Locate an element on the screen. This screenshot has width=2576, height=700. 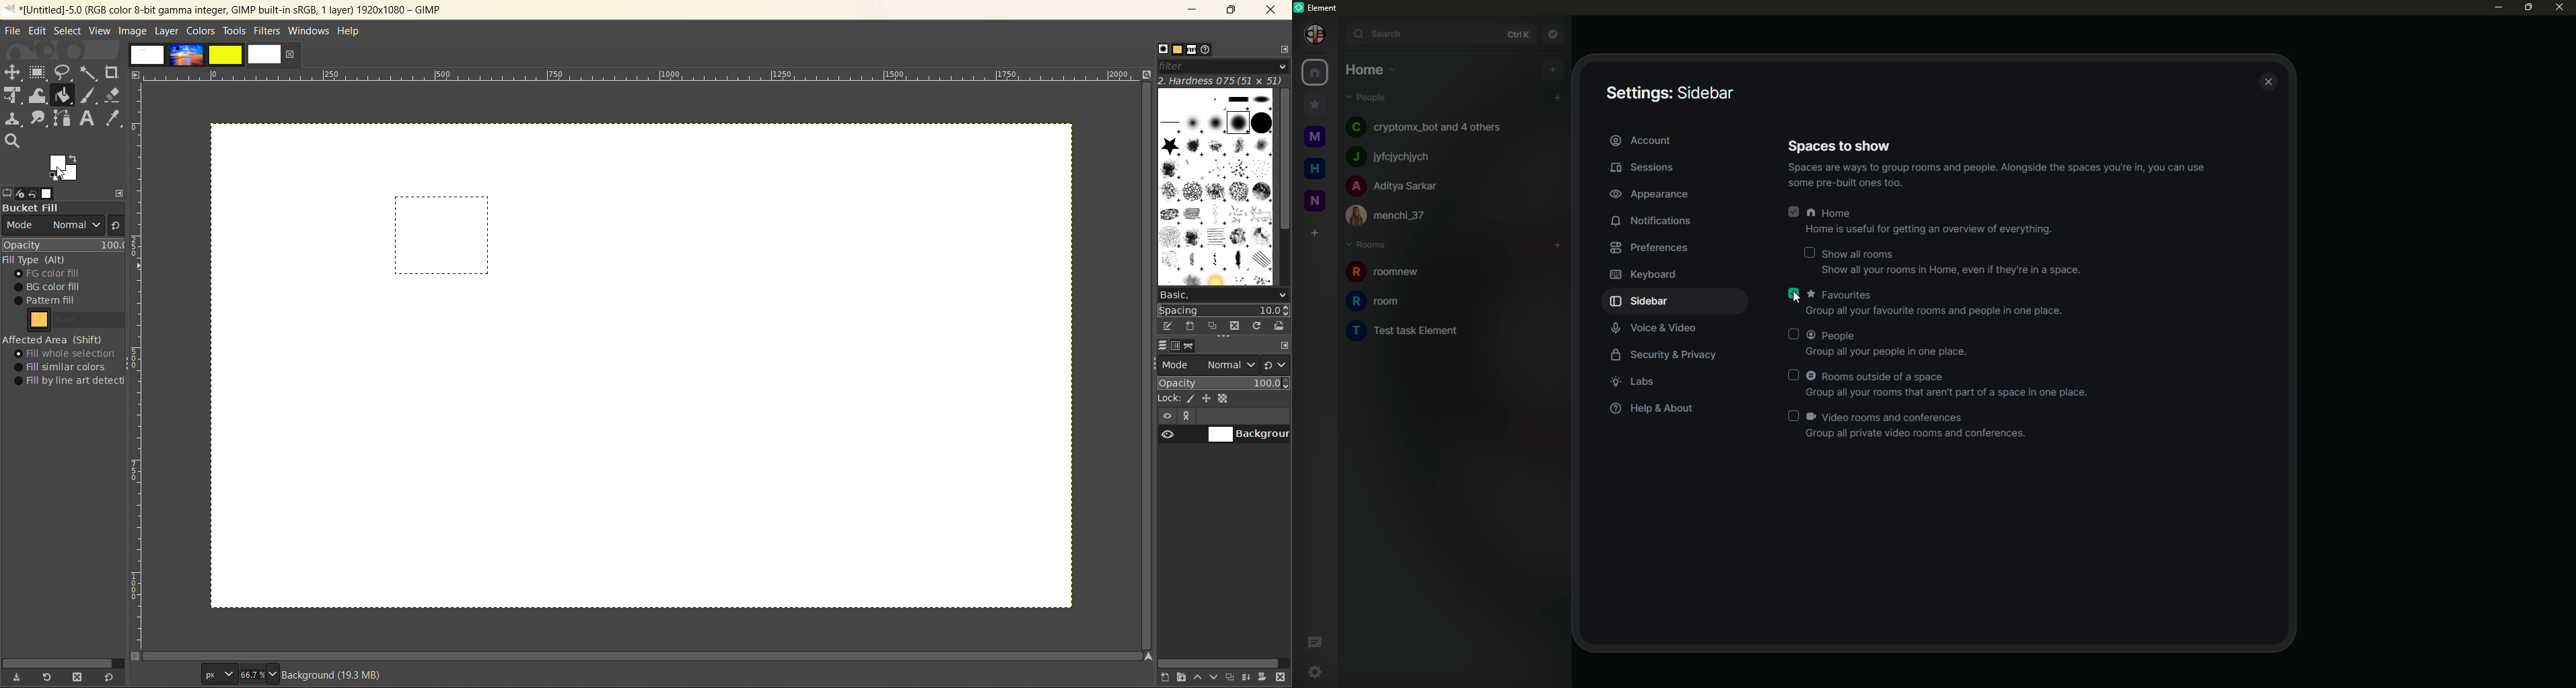
expand is located at coordinates (1338, 32).